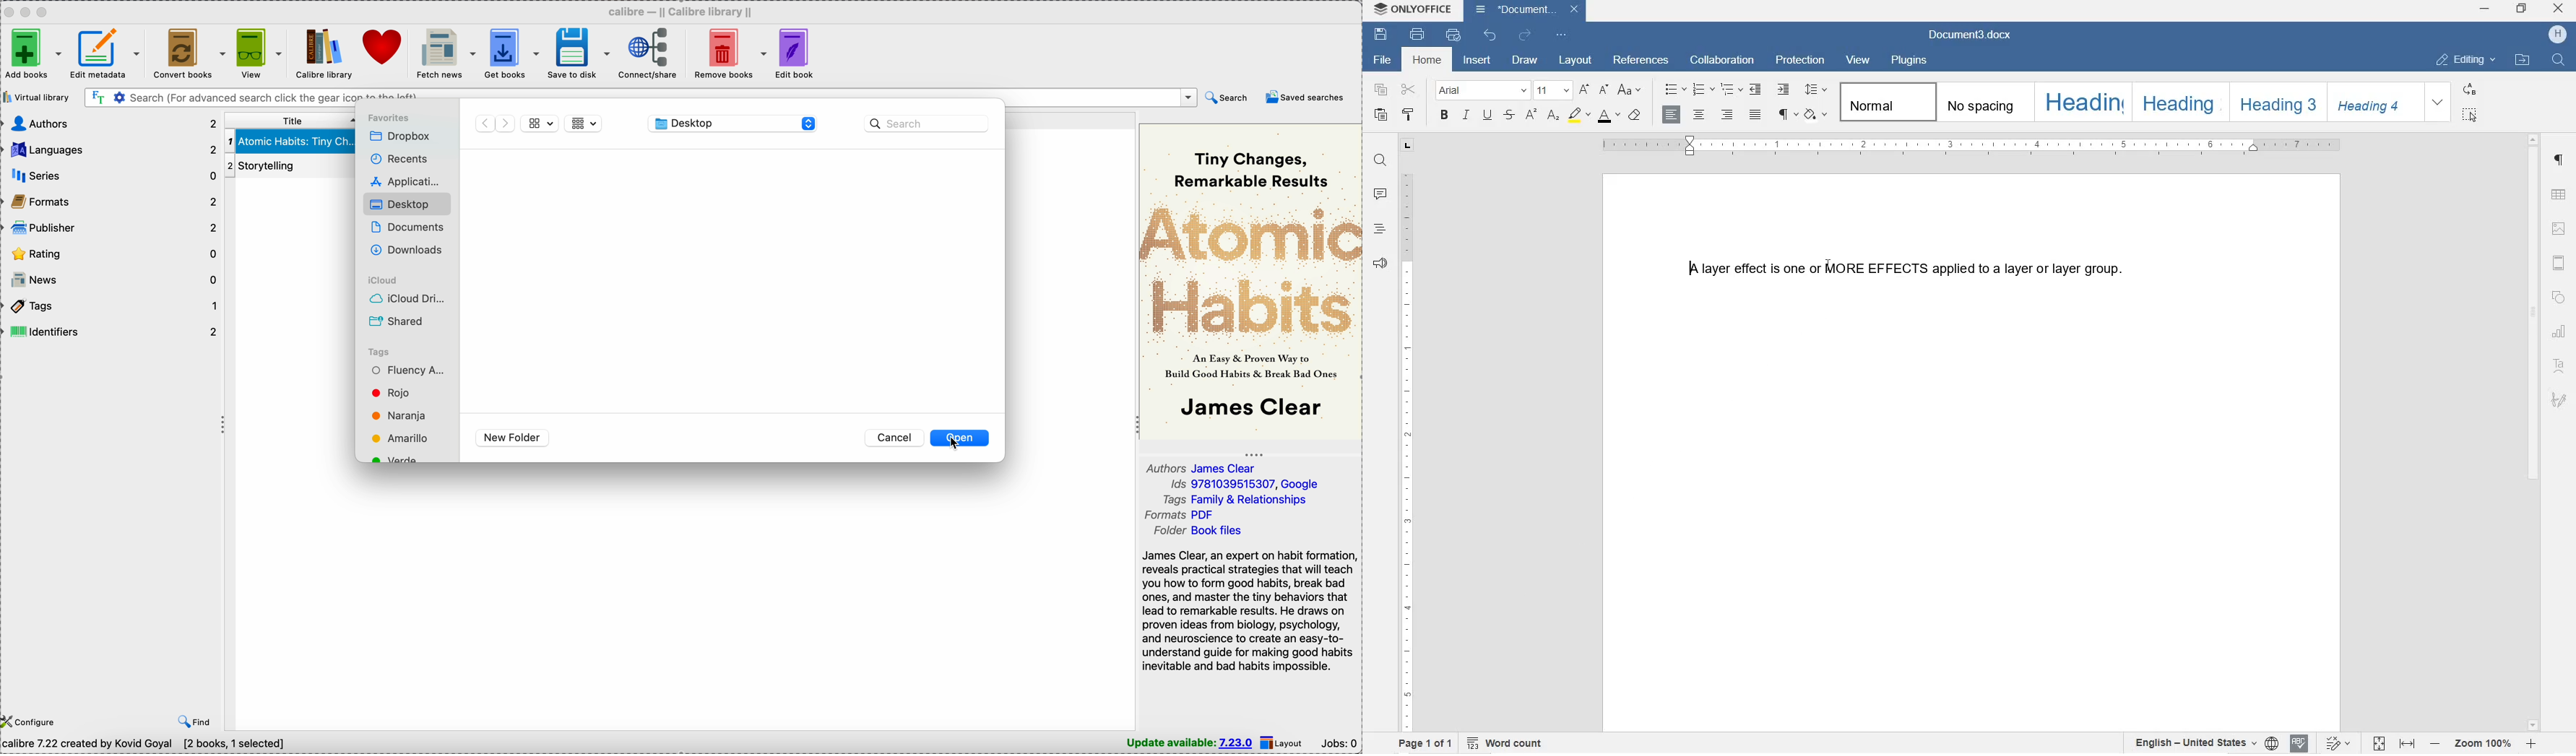  Describe the element at coordinates (1379, 264) in the screenshot. I see `FEEDBACK & SUPPORT` at that location.